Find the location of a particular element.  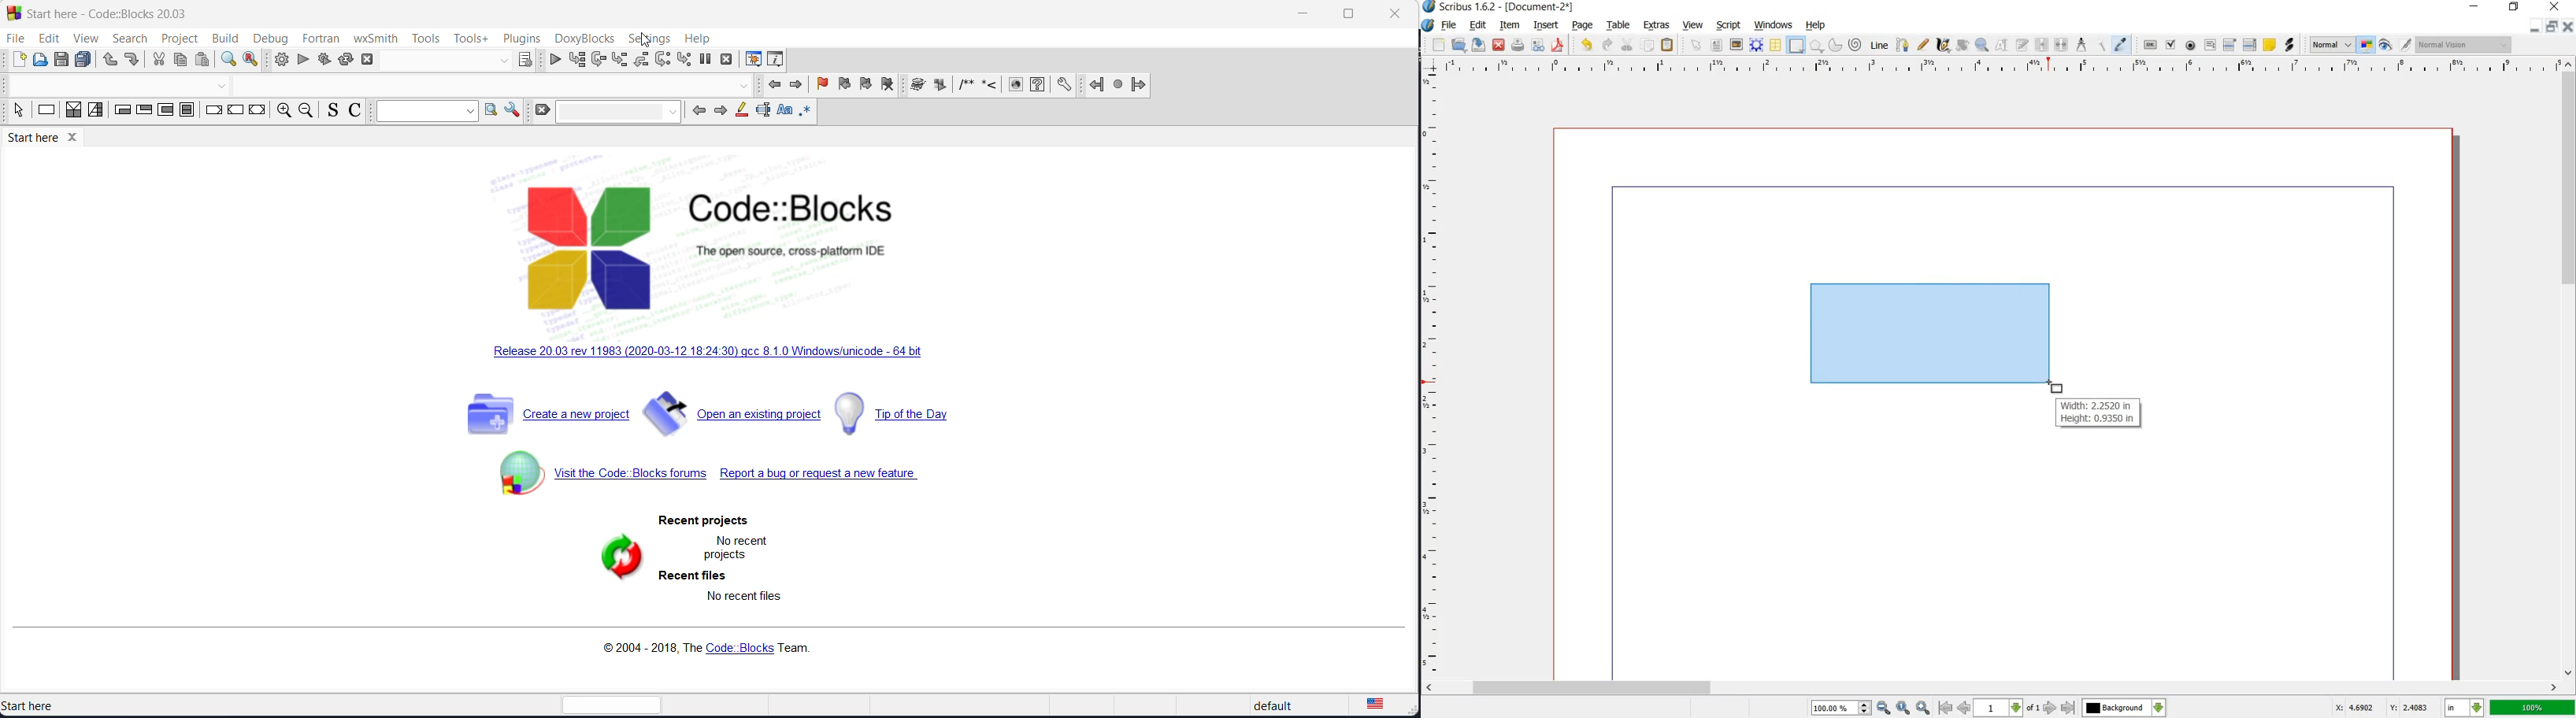

PREVIEW MODE is located at coordinates (2387, 45).